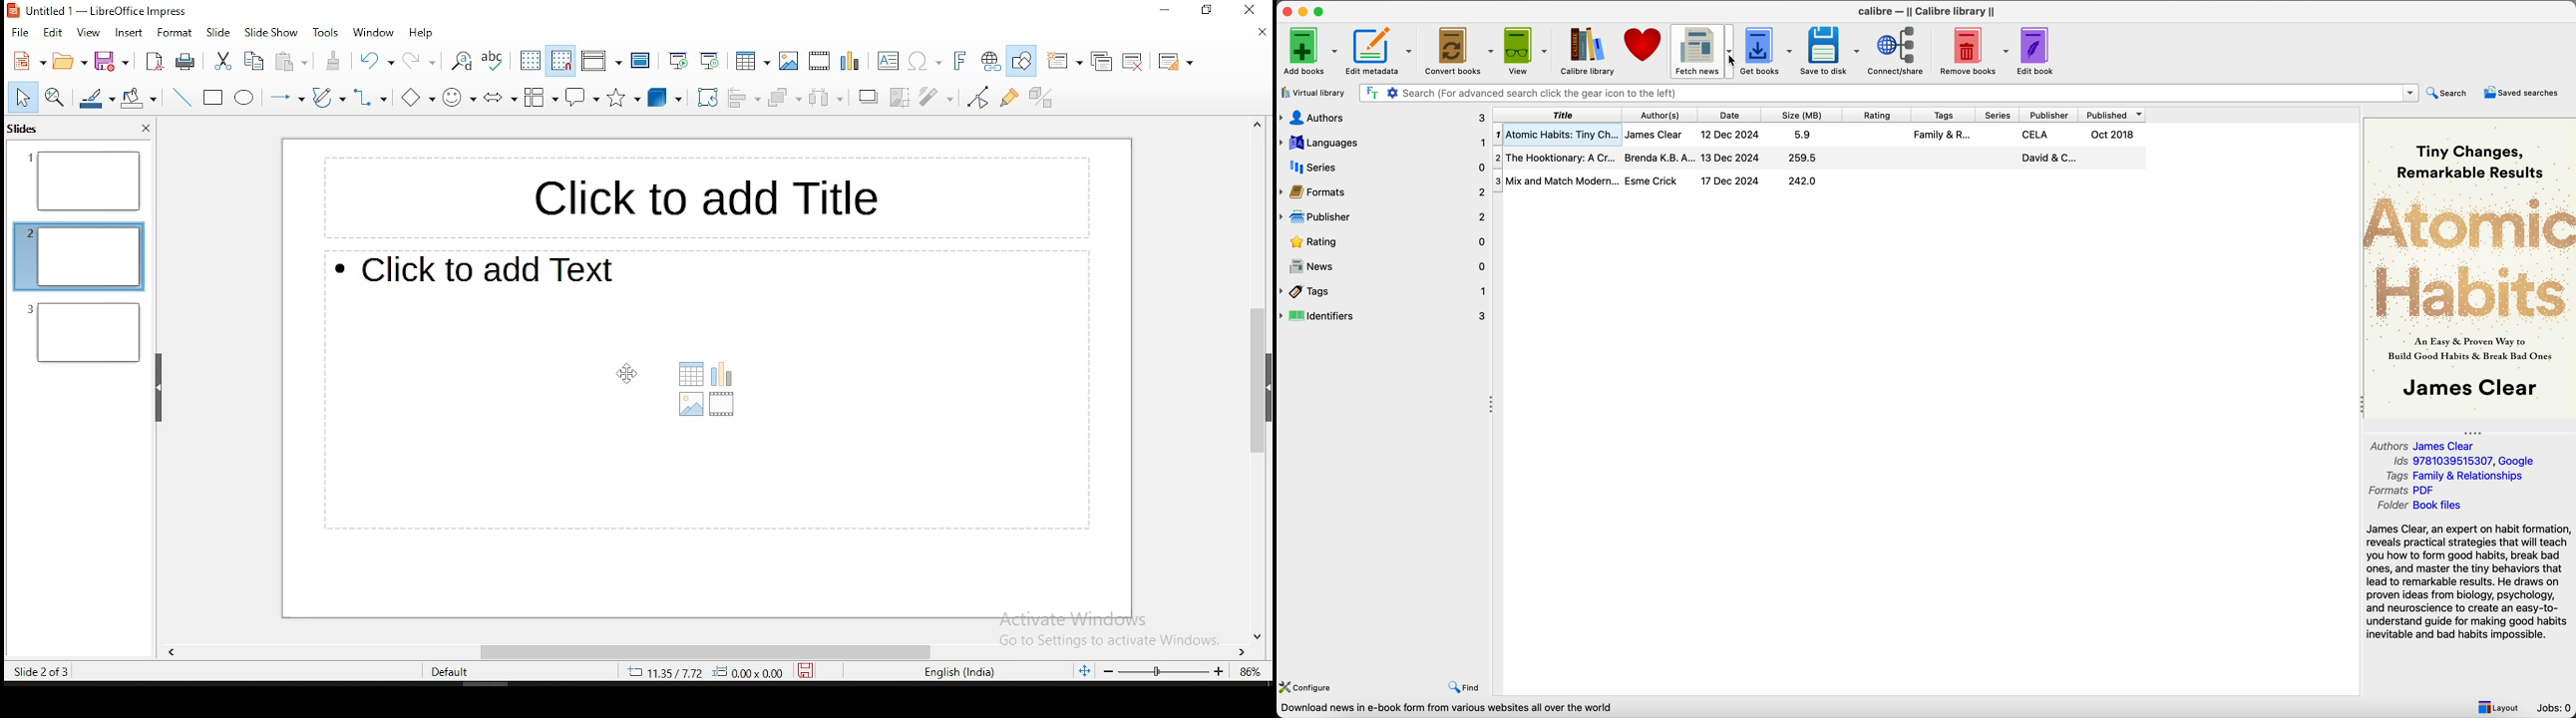  I want to click on 12 Dec 2024, so click(1731, 135).